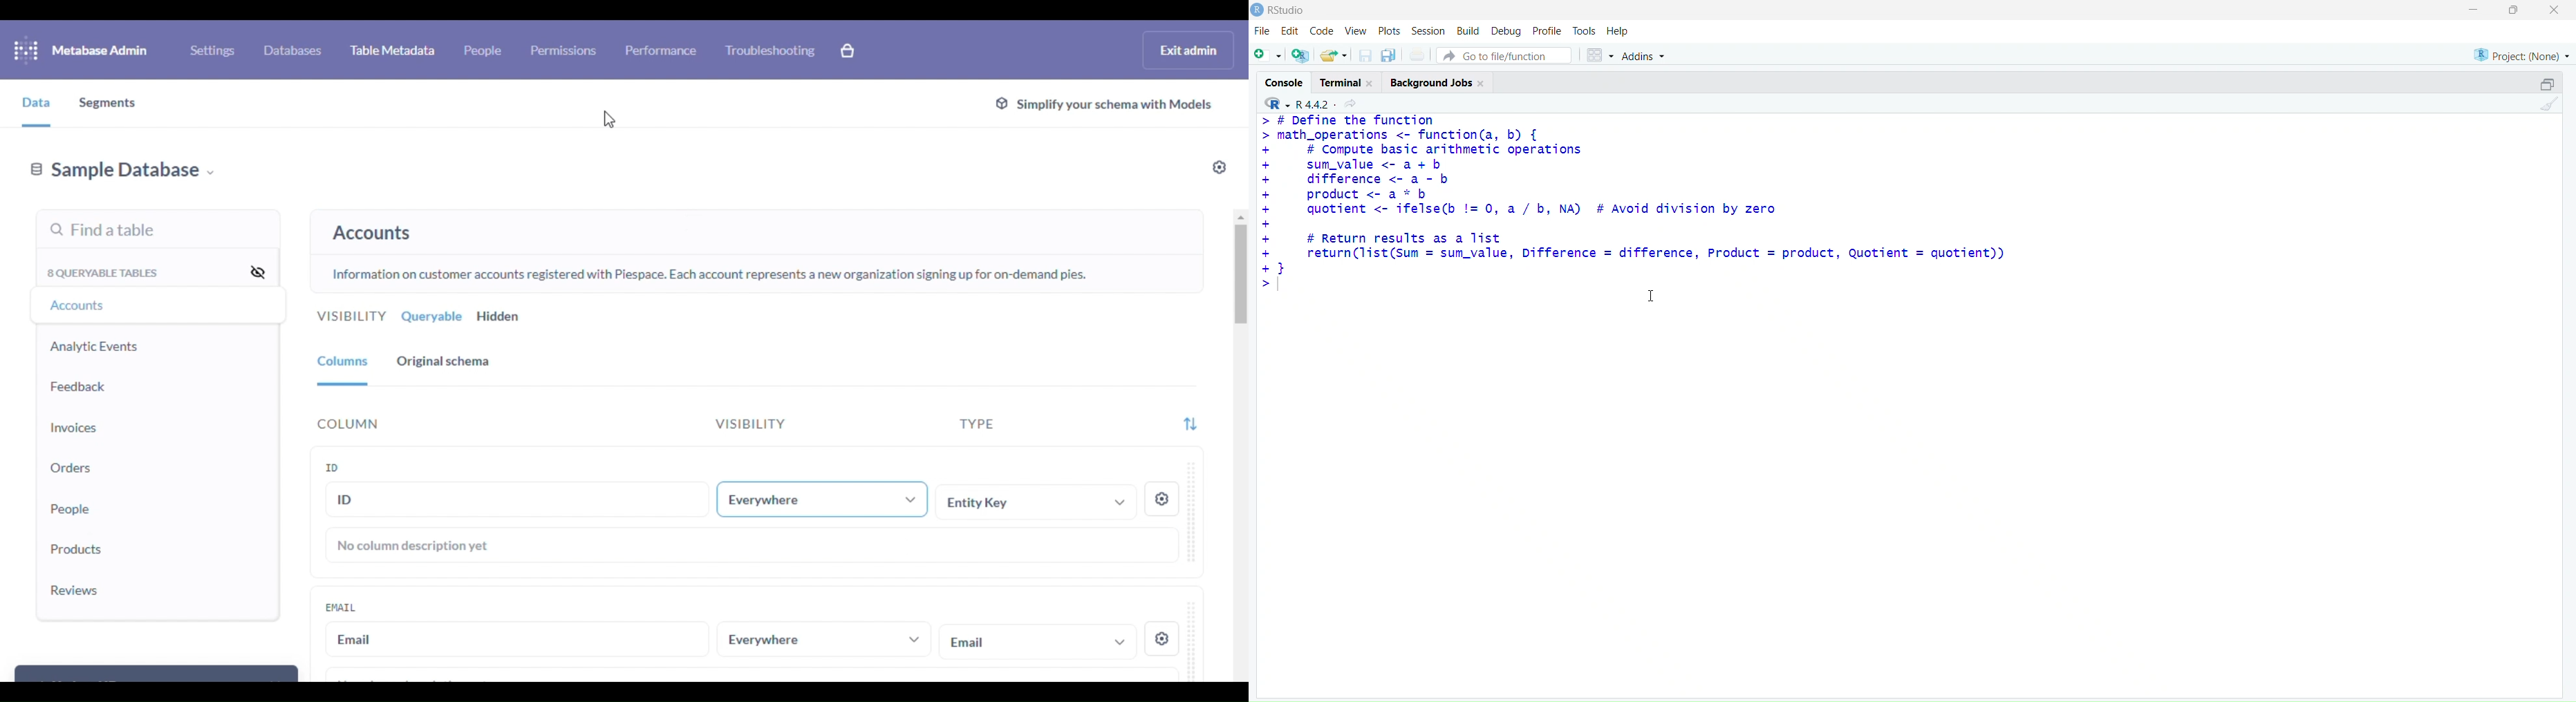  What do you see at coordinates (1273, 104) in the screenshot?
I see `R` at bounding box center [1273, 104].